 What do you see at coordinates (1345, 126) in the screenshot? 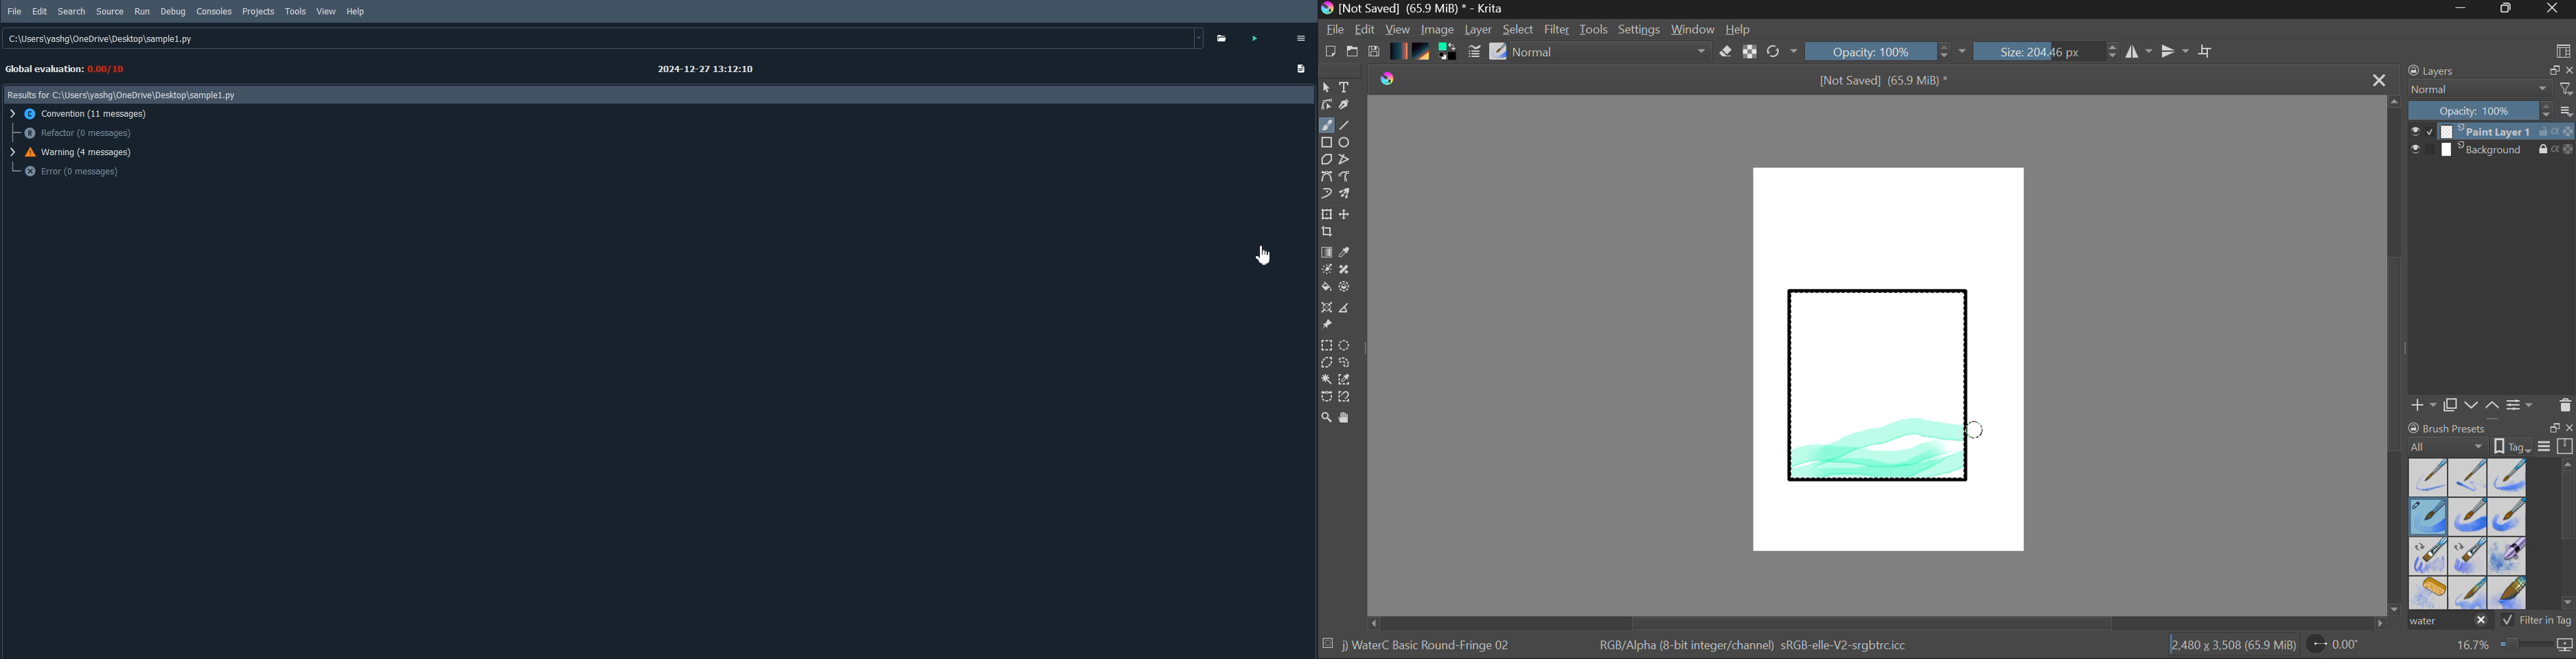
I see `Line` at bounding box center [1345, 126].